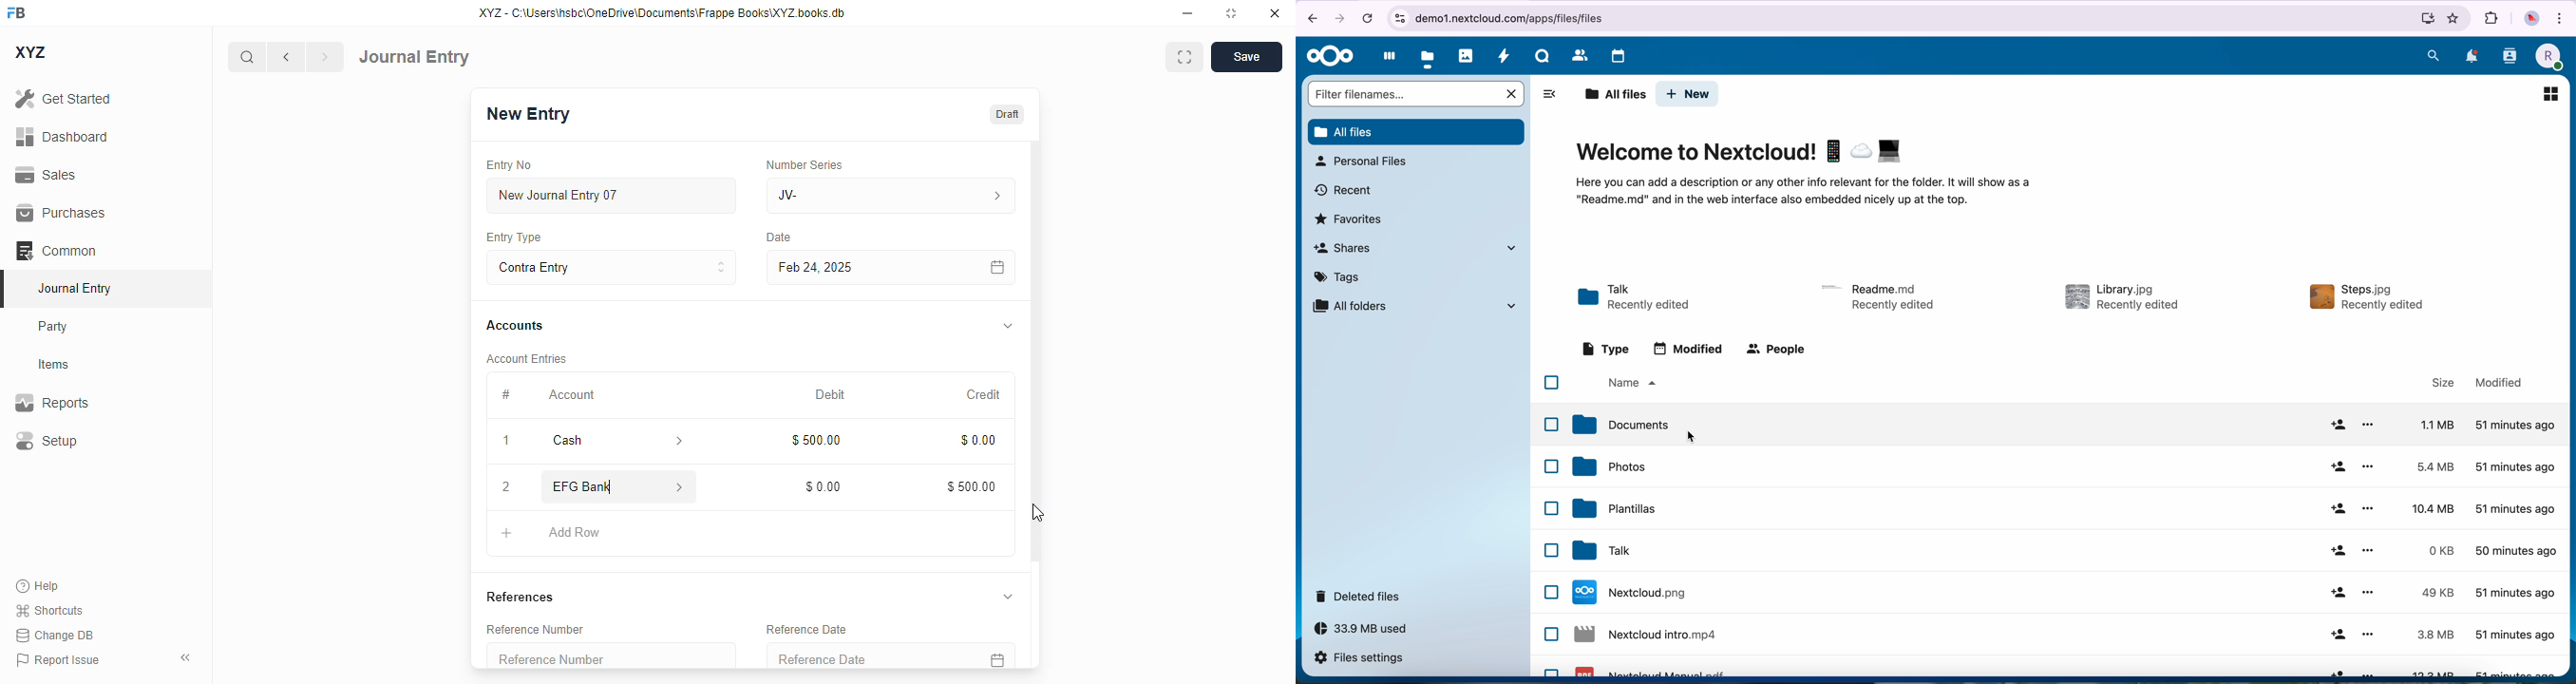  I want to click on 33.9 MB used, so click(1370, 631).